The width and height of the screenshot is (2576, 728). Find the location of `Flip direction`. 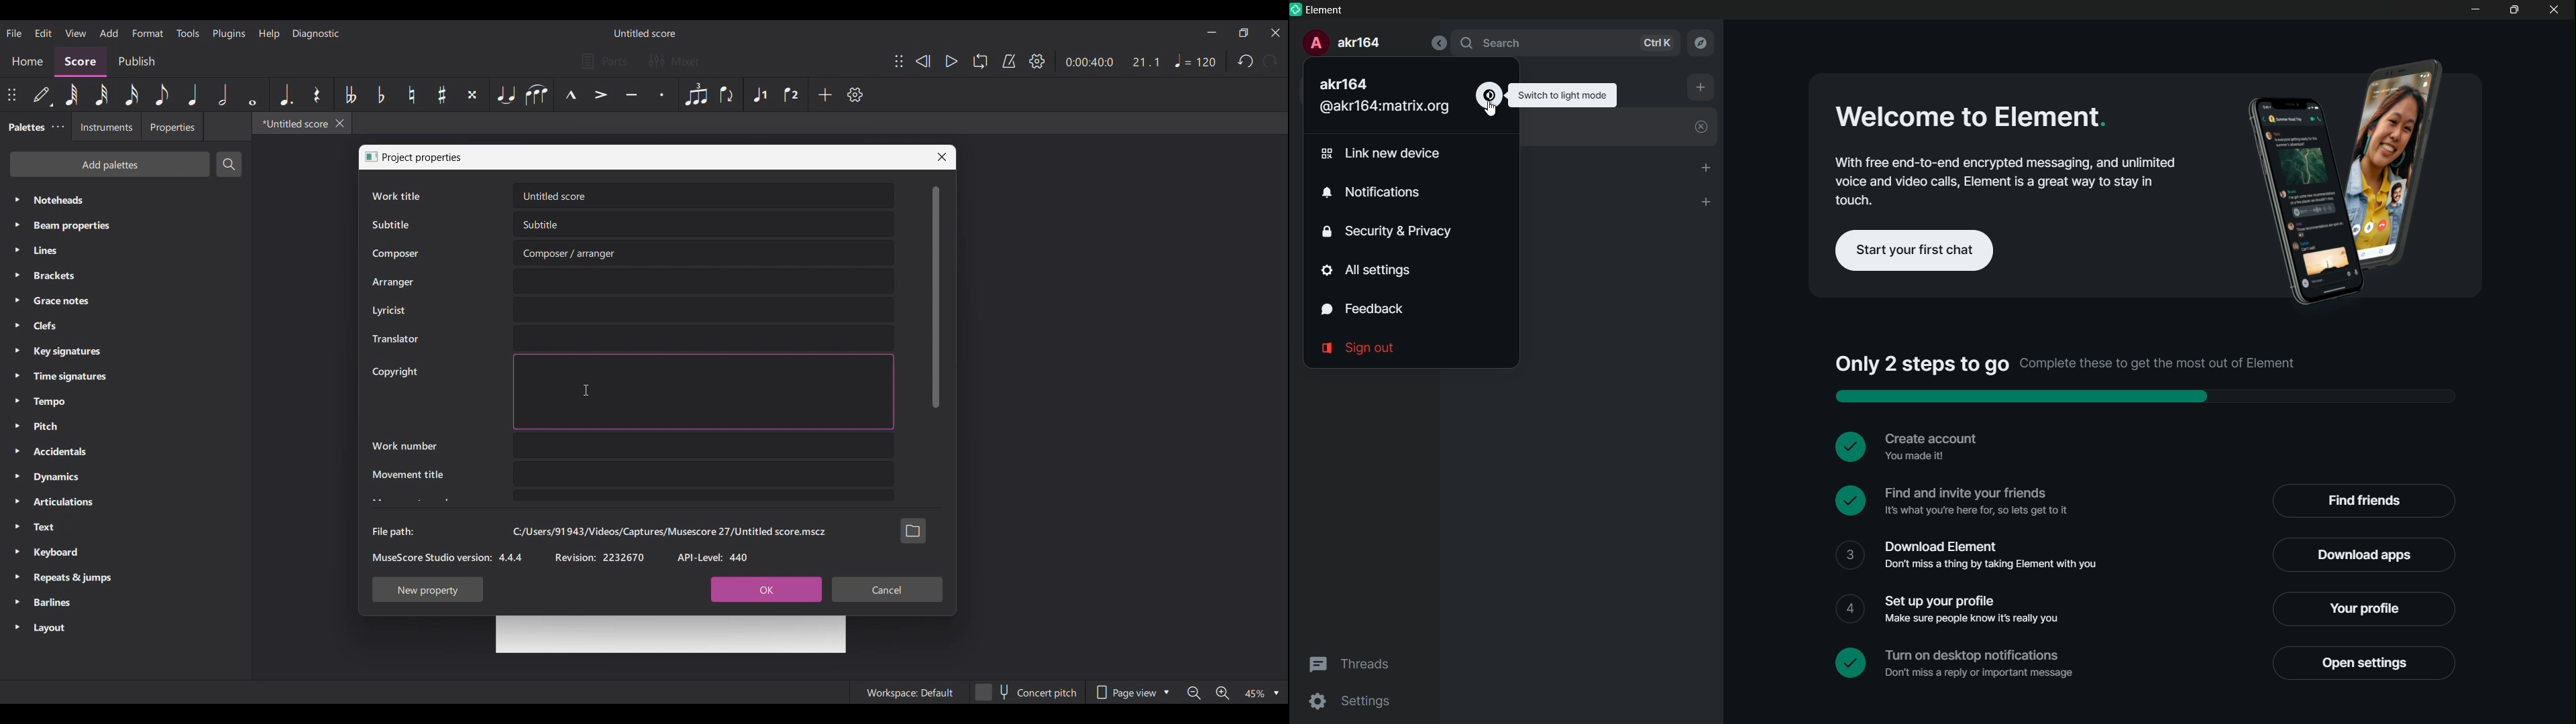

Flip direction is located at coordinates (729, 95).